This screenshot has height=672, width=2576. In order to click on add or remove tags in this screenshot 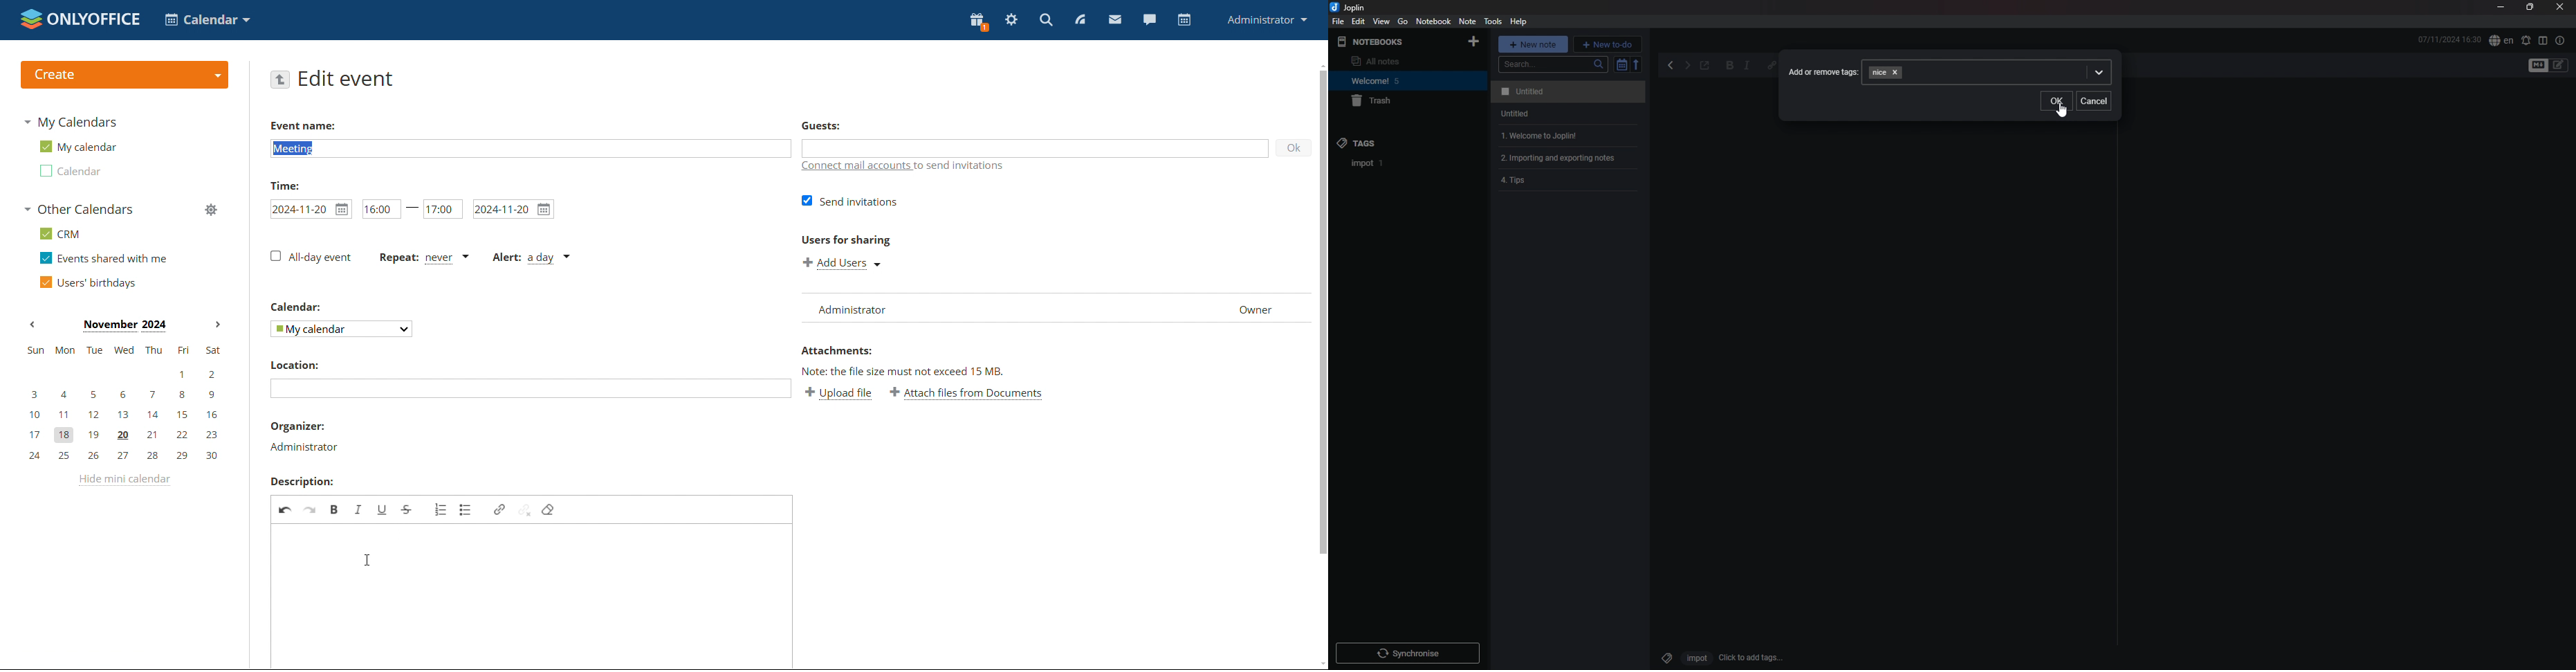, I will do `click(1823, 72)`.